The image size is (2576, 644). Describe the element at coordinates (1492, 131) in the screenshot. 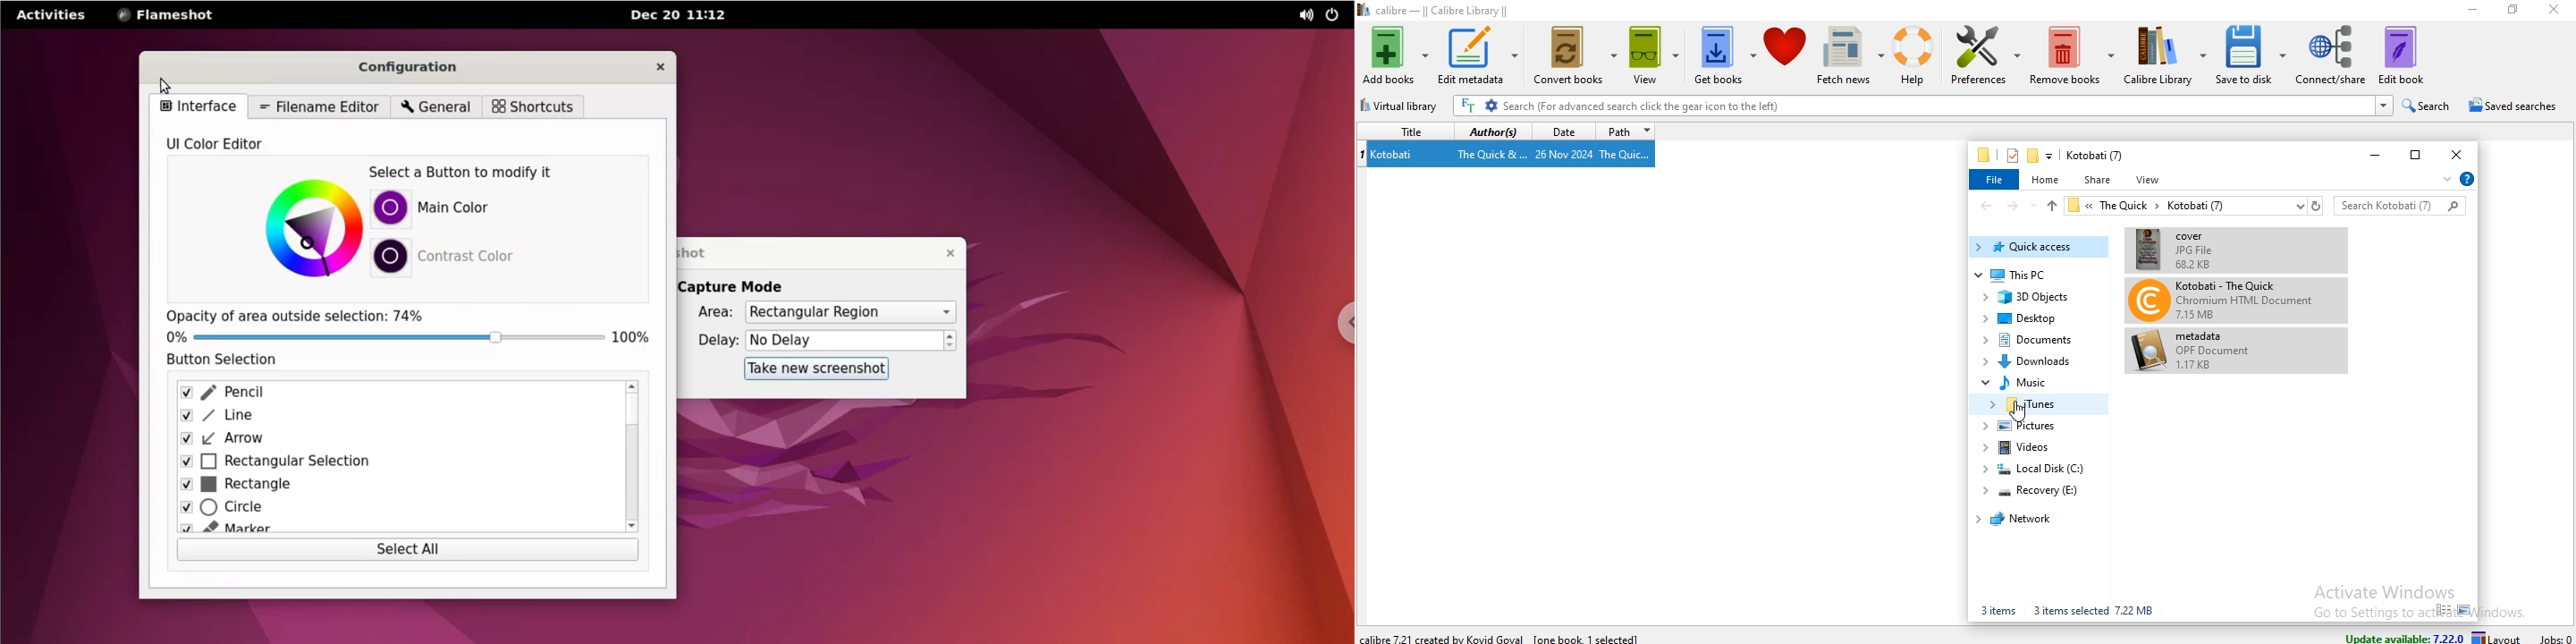

I see `authors` at that location.